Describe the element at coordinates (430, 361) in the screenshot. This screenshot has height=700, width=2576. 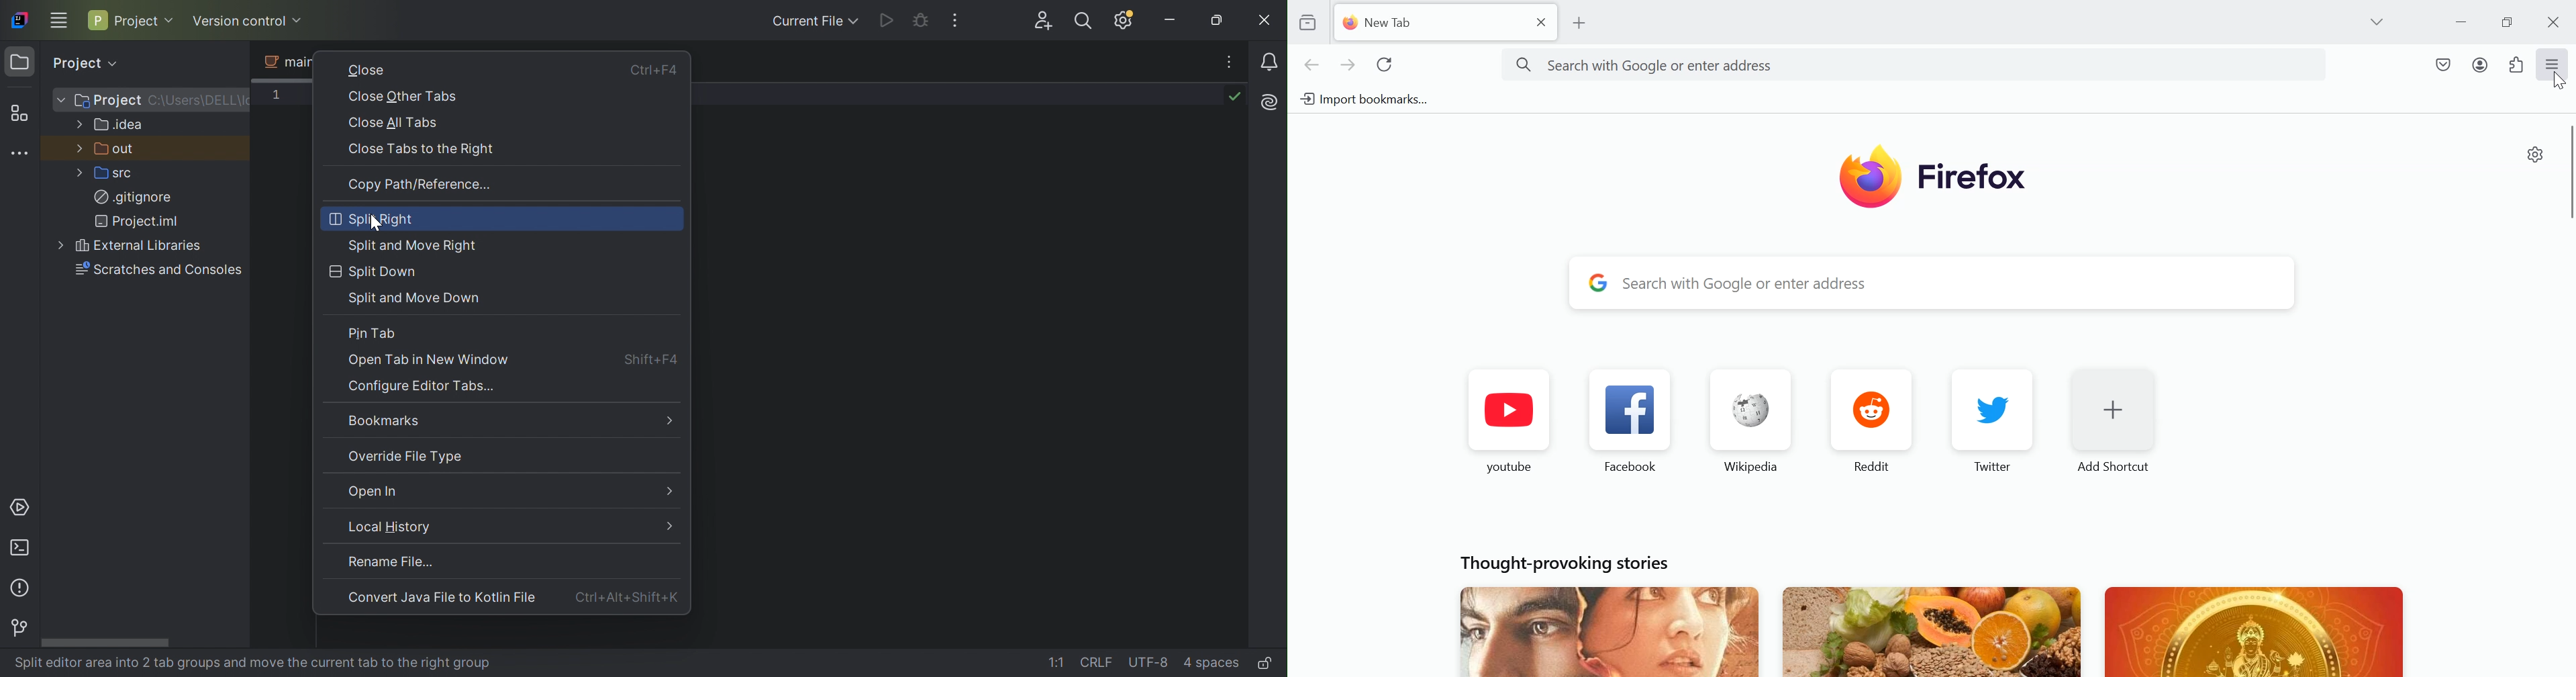
I see `Open tab in new window` at that location.